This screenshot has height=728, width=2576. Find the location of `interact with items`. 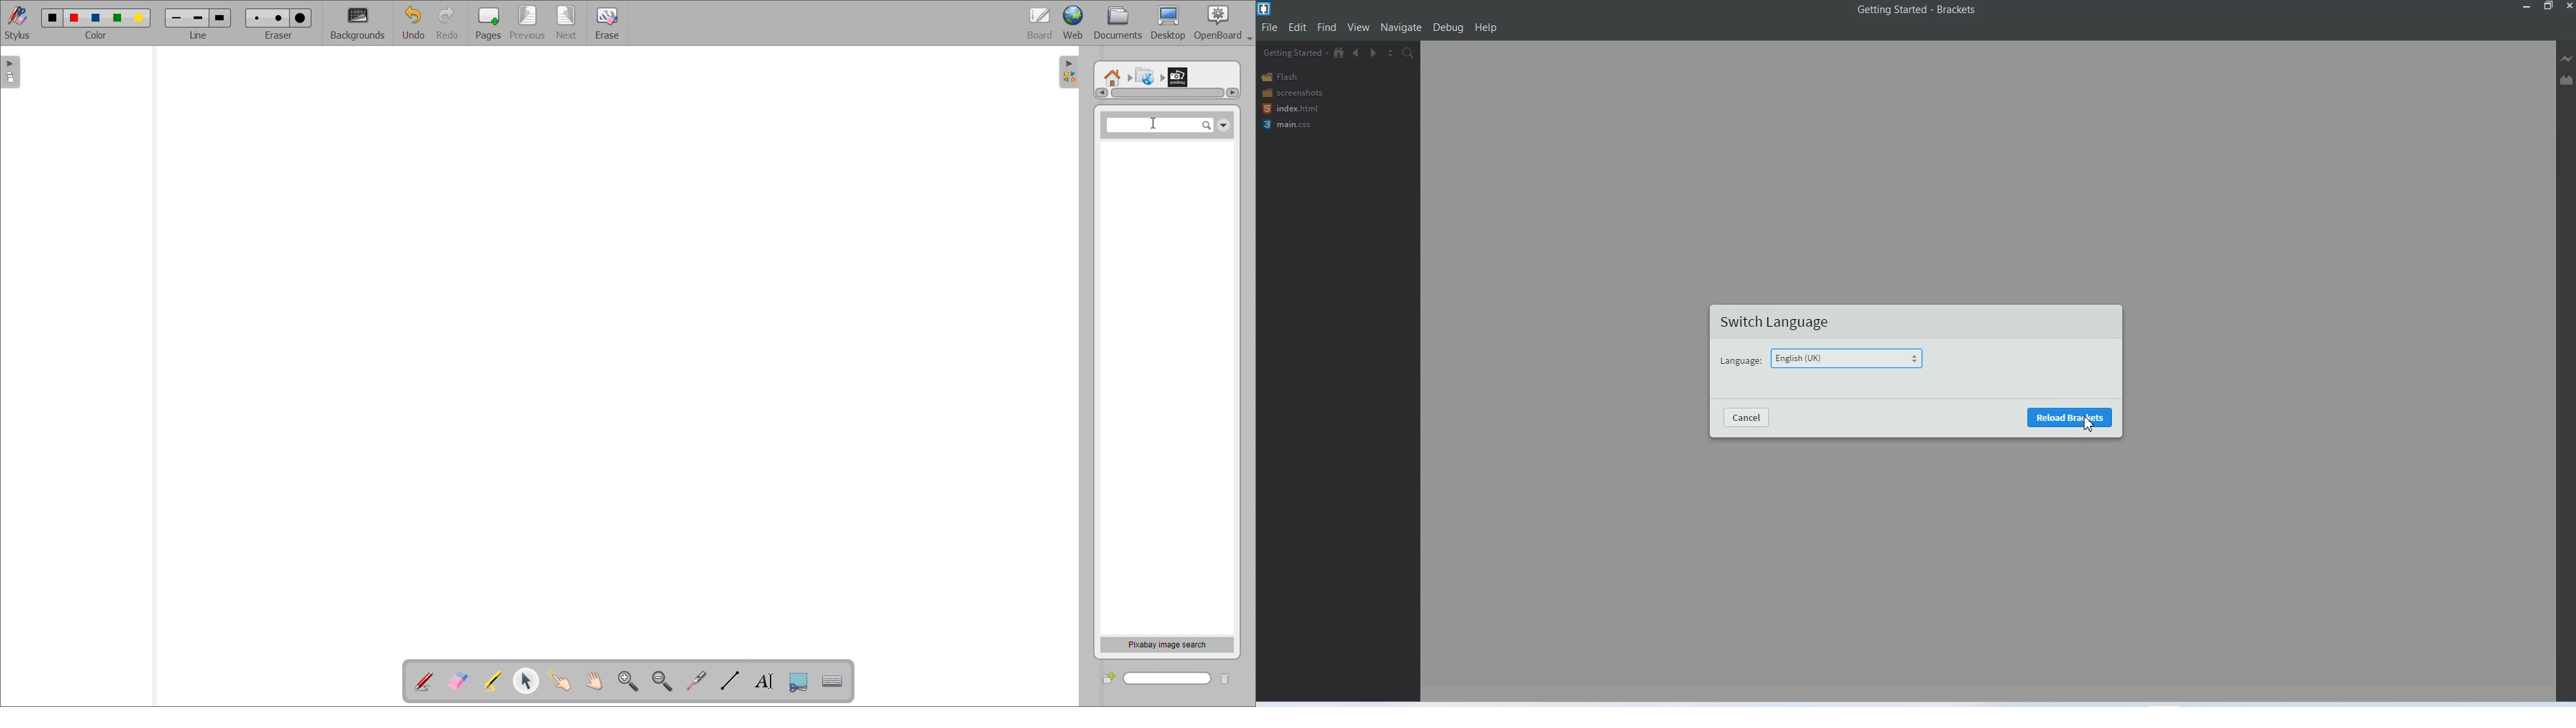

interact with items is located at coordinates (560, 680).